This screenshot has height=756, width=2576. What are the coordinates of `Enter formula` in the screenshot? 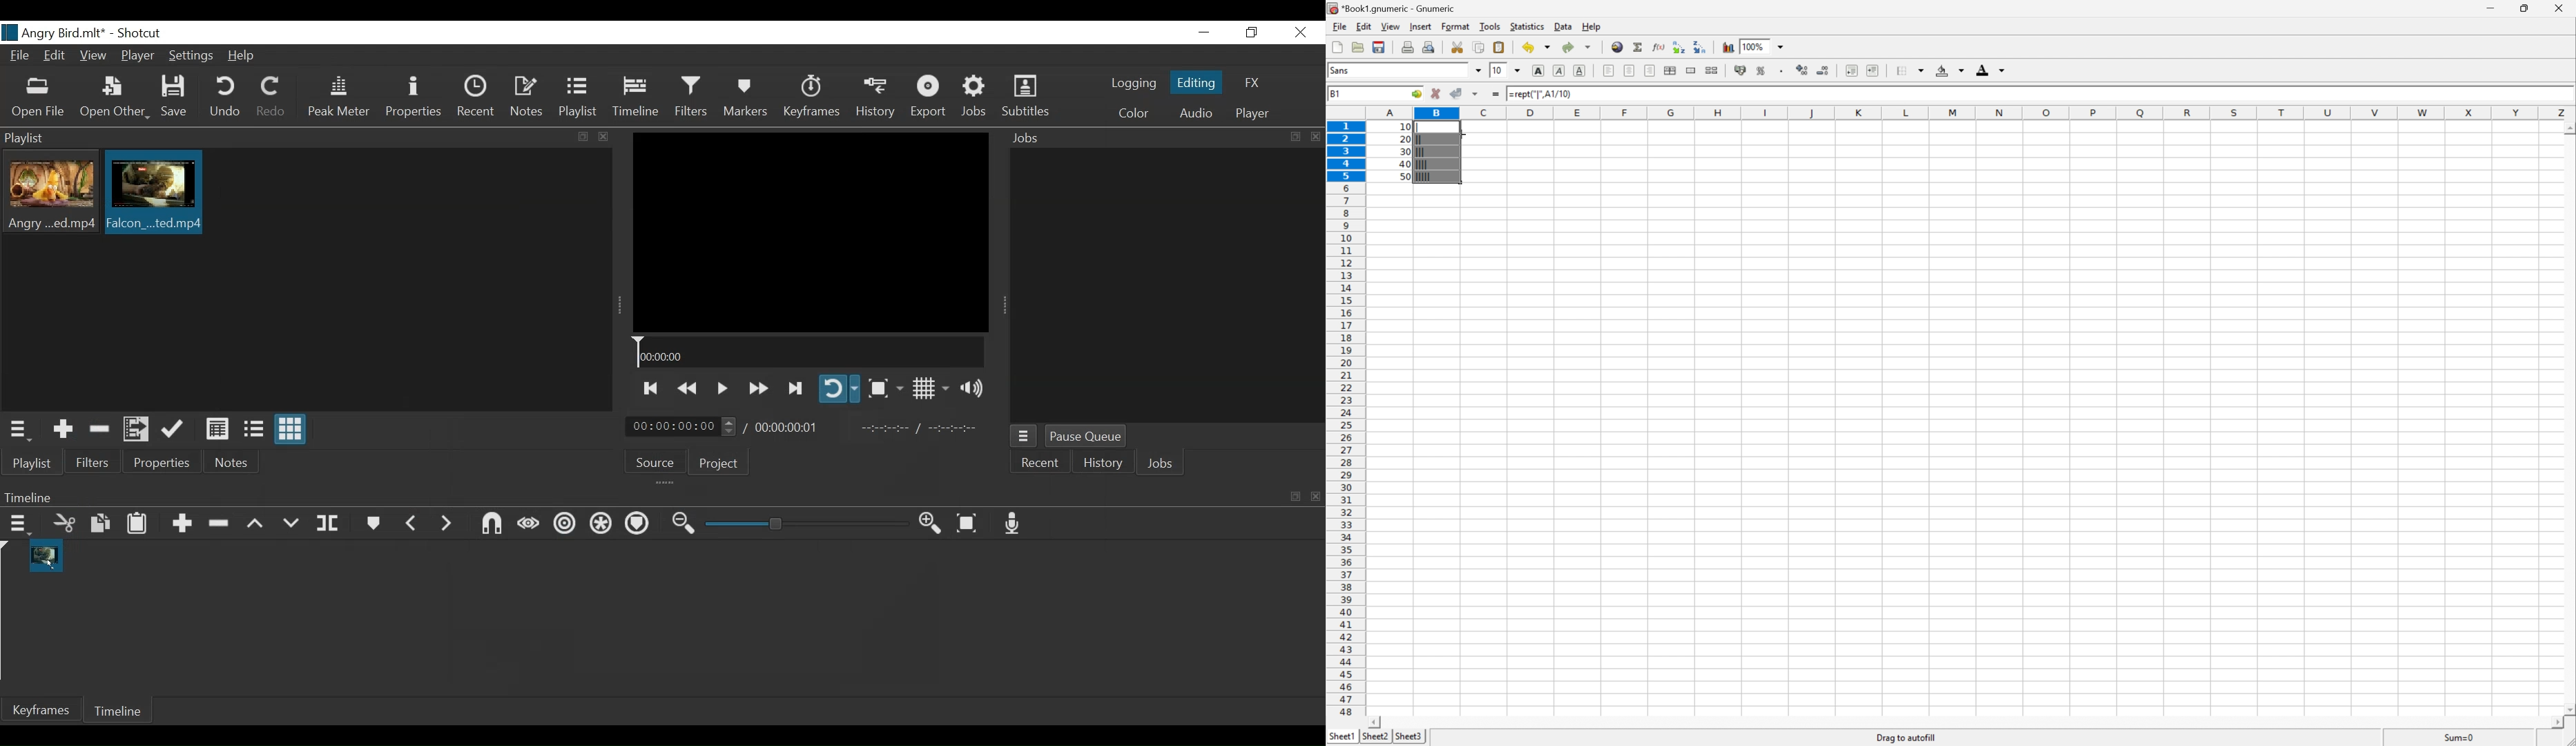 It's located at (1496, 94).